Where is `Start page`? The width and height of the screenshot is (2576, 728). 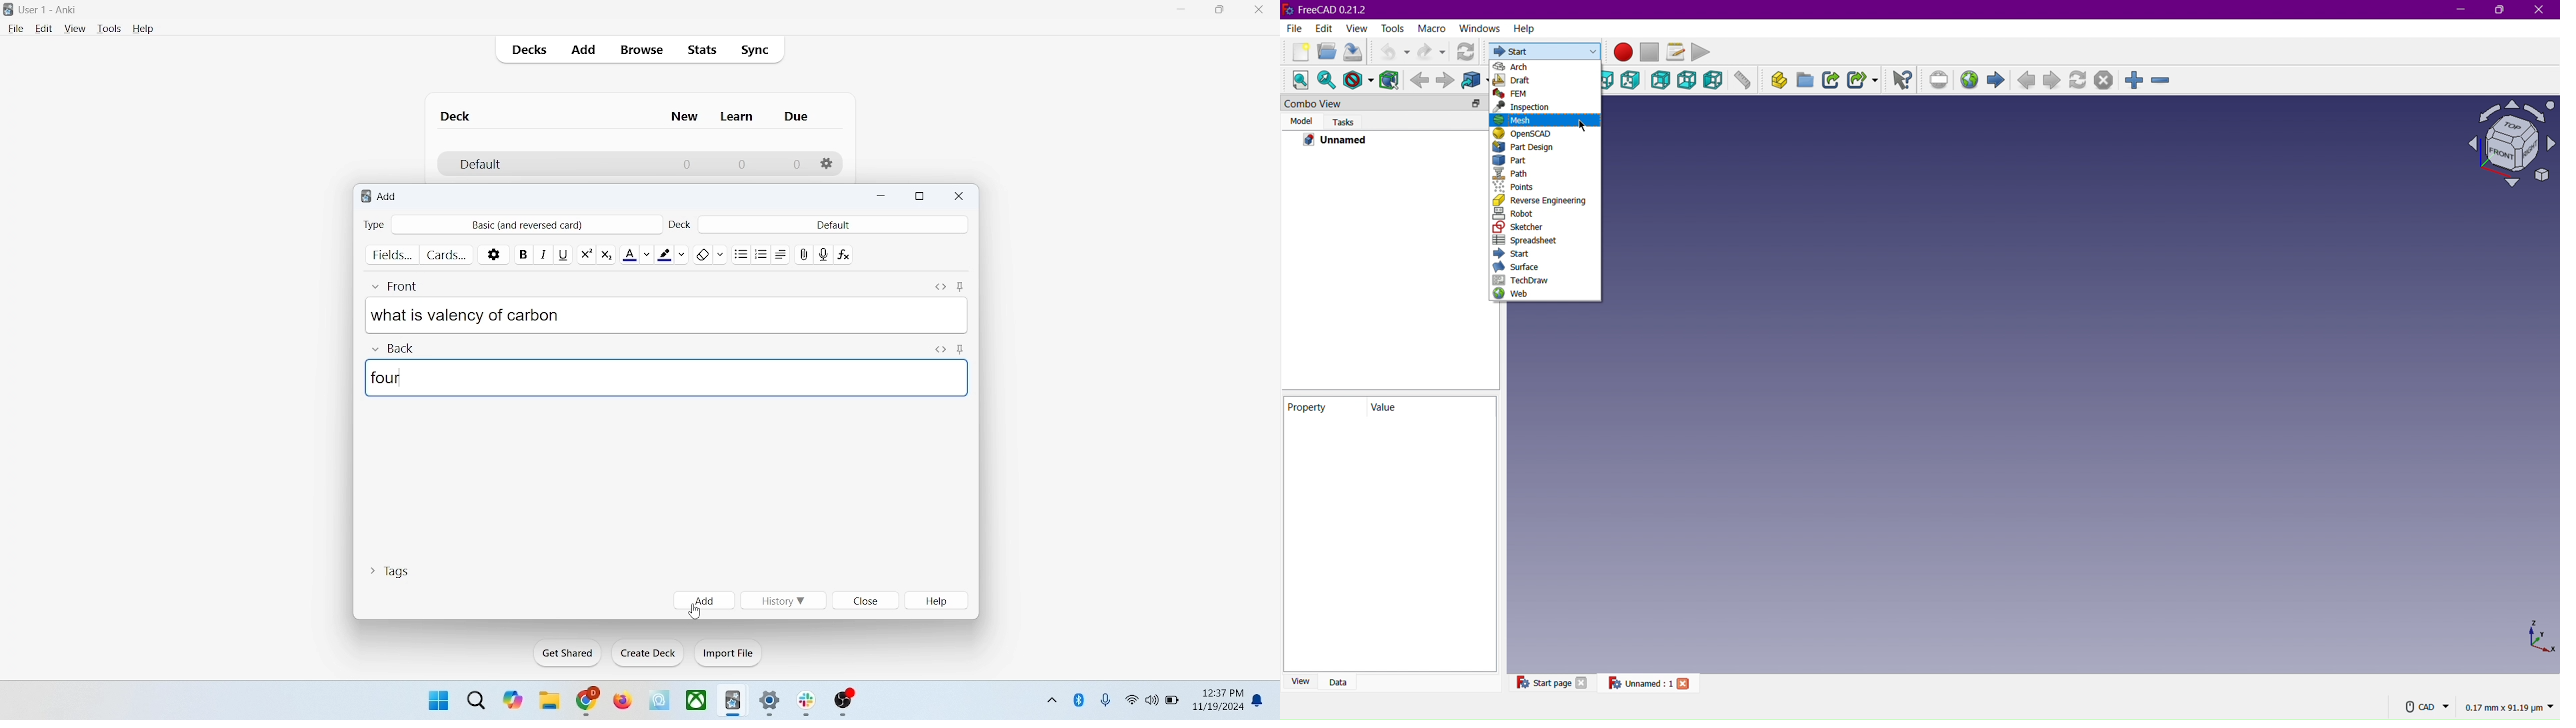 Start page is located at coordinates (1542, 682).